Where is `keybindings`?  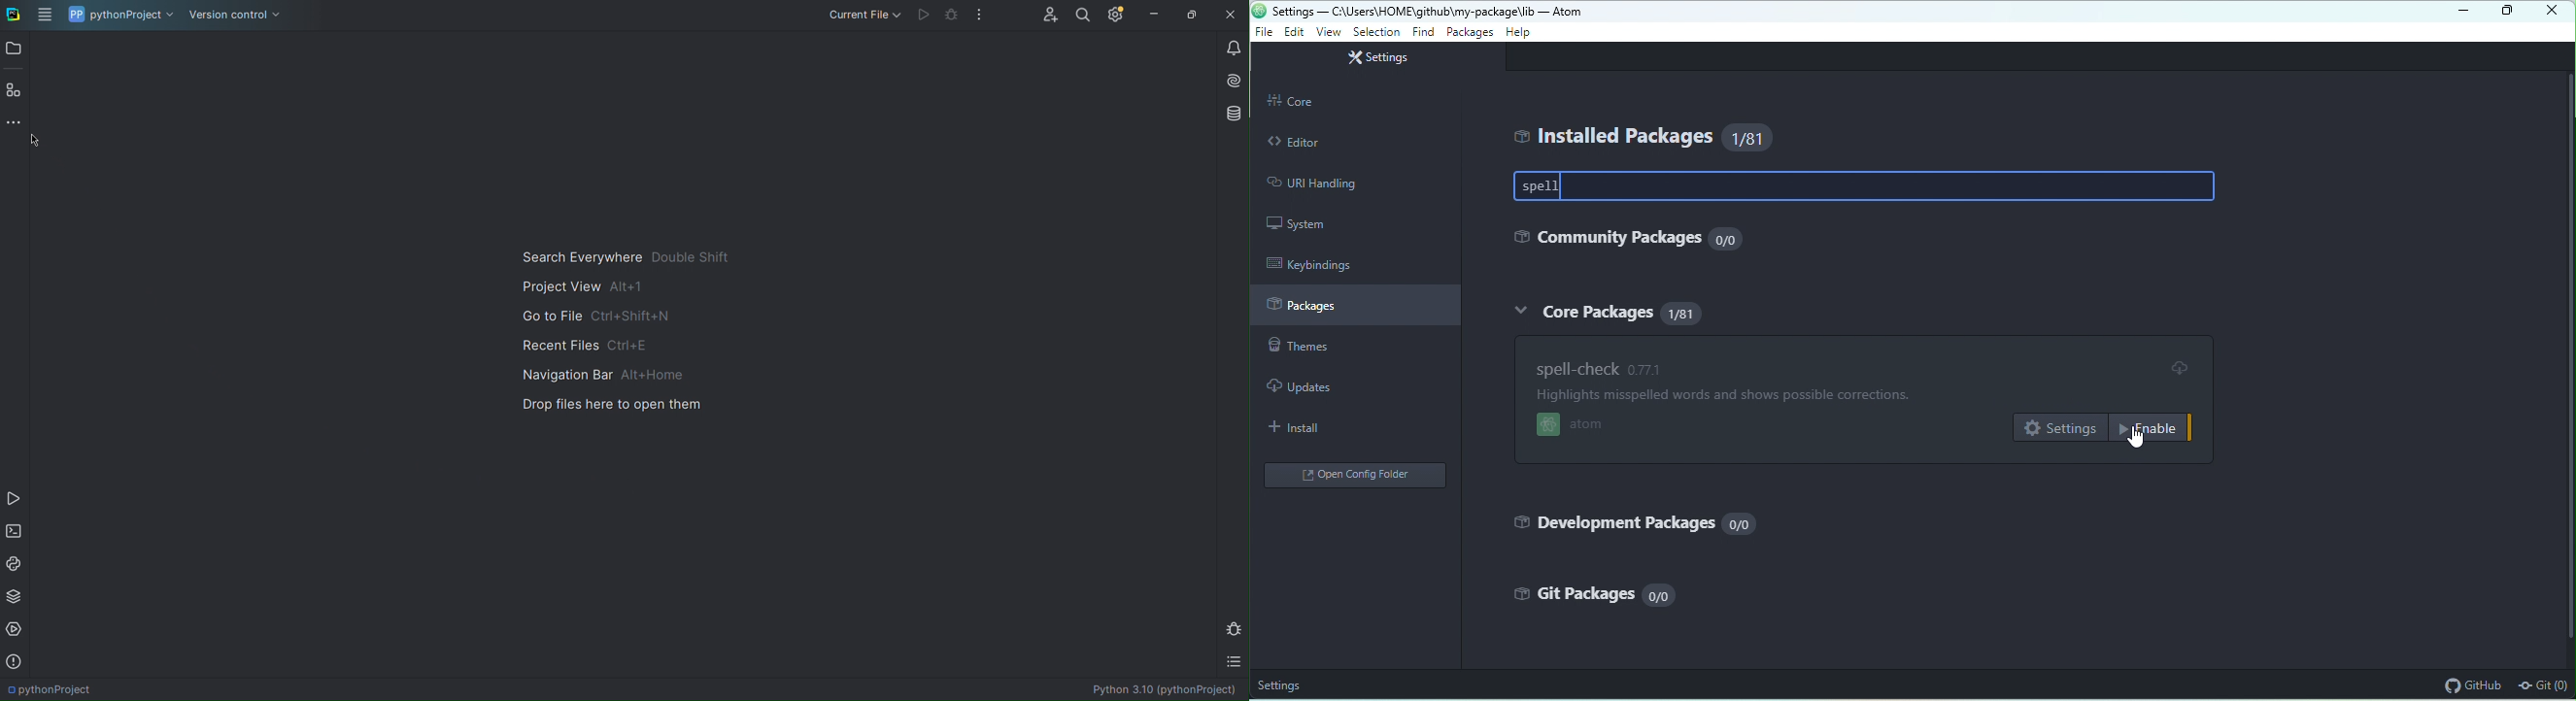 keybindings is located at coordinates (1319, 264).